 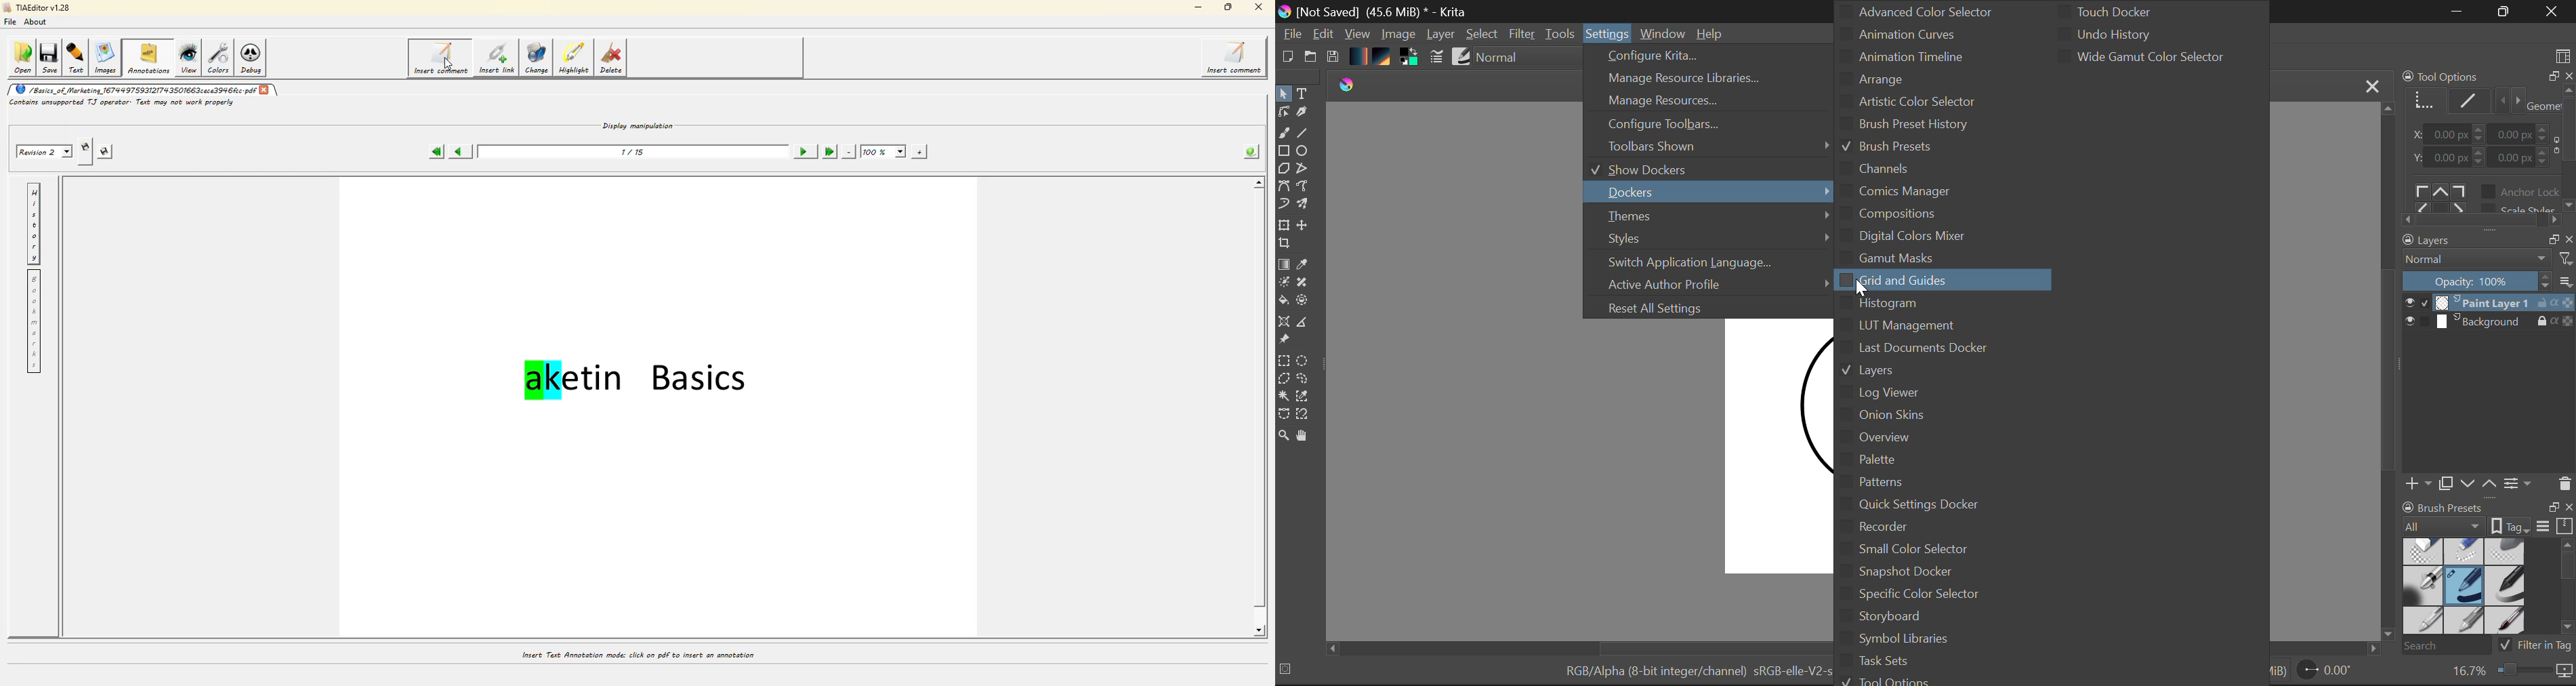 I want to click on Recorder, so click(x=1927, y=528).